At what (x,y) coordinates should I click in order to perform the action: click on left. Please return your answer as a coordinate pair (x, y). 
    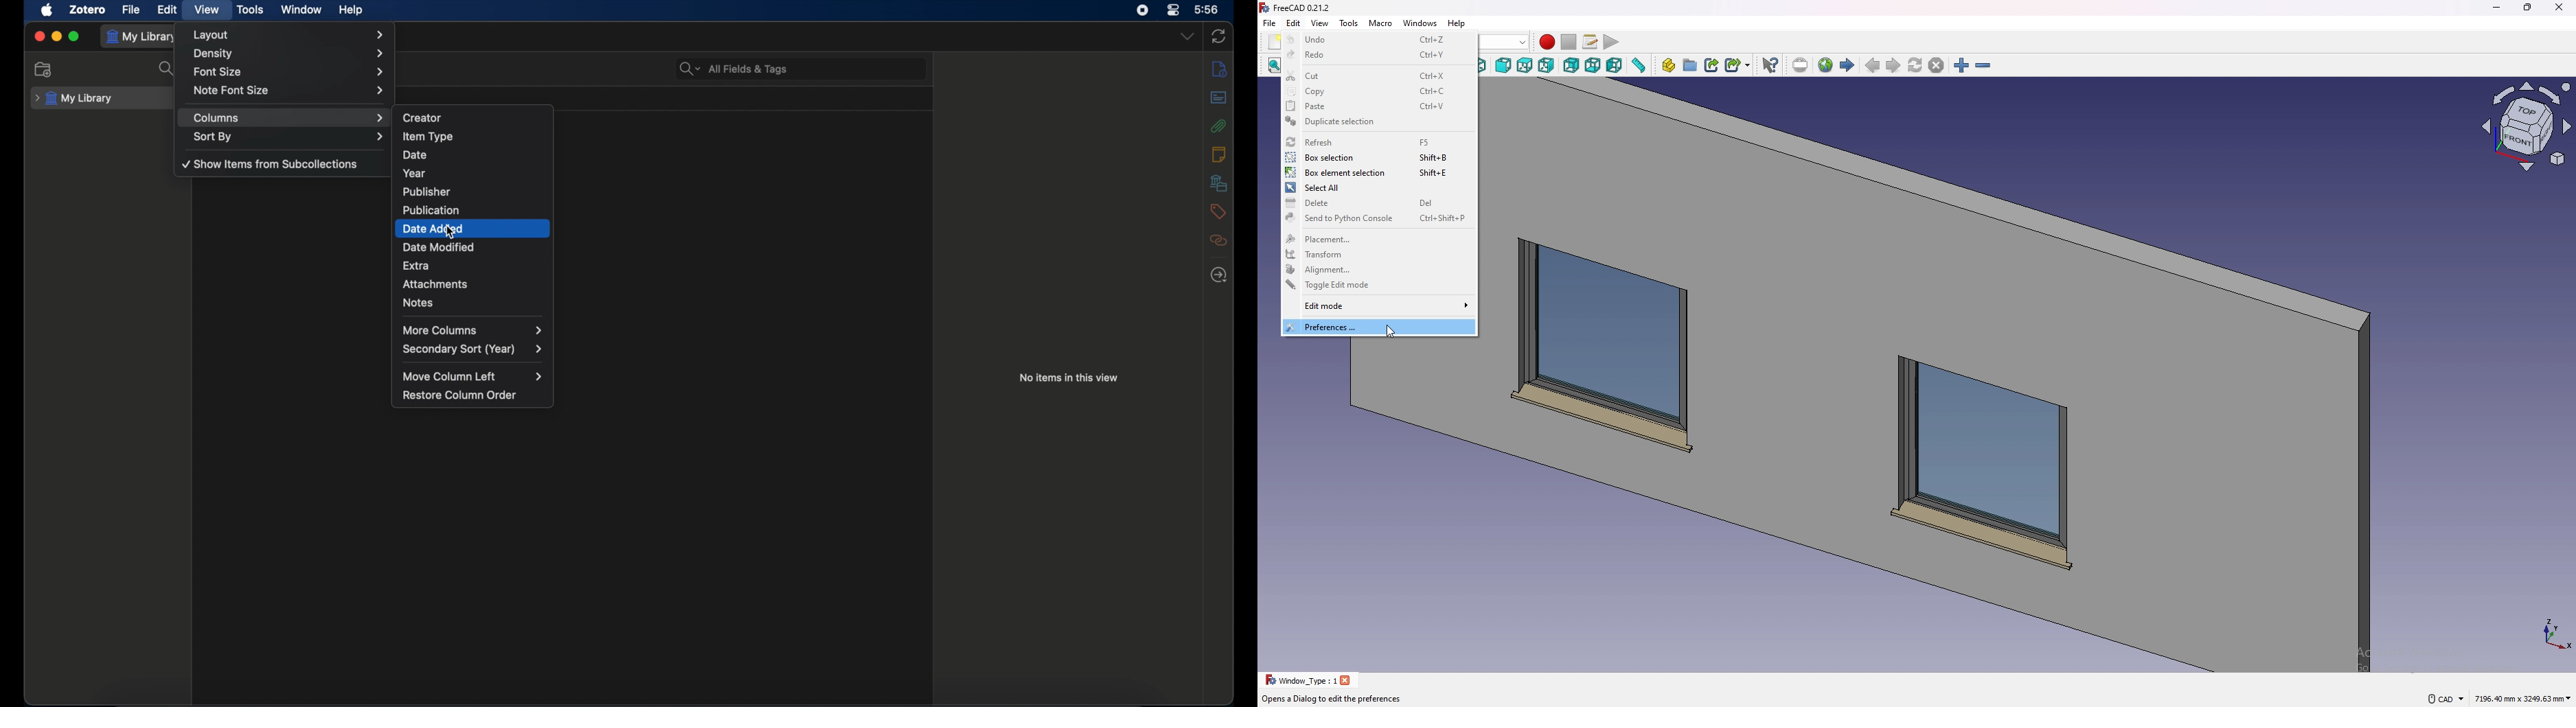
    Looking at the image, I should click on (1615, 65).